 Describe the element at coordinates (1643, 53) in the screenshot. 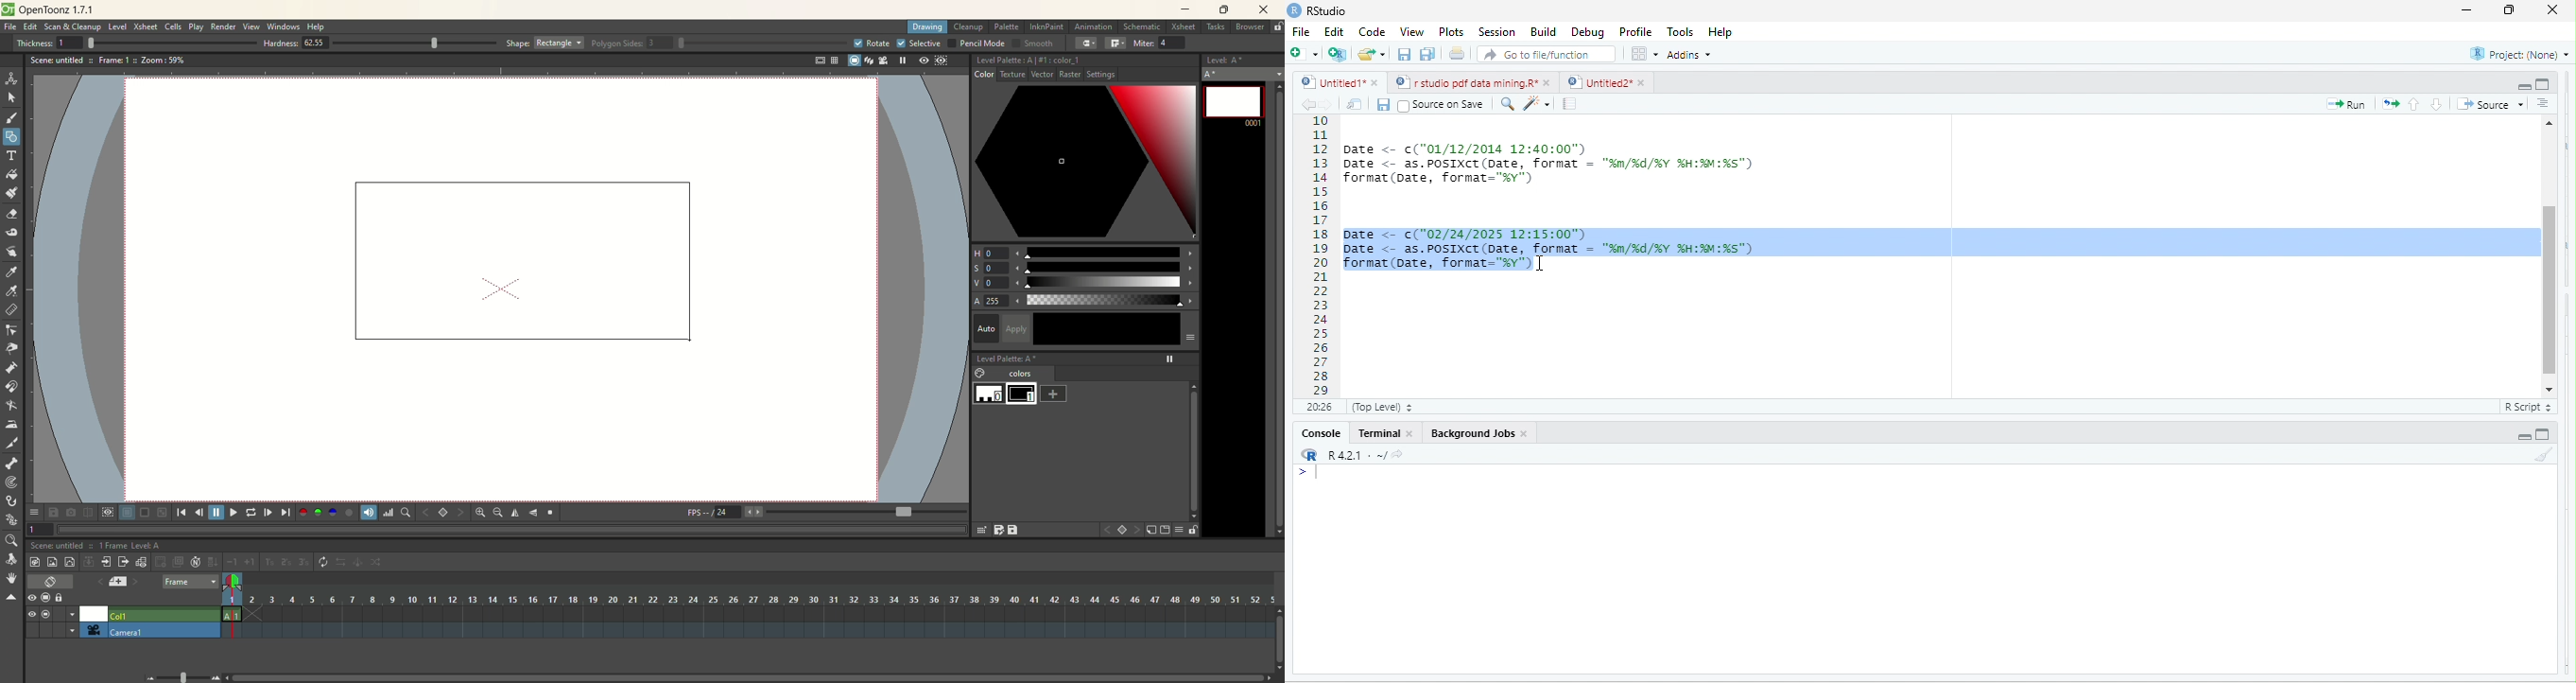

I see `option` at that location.